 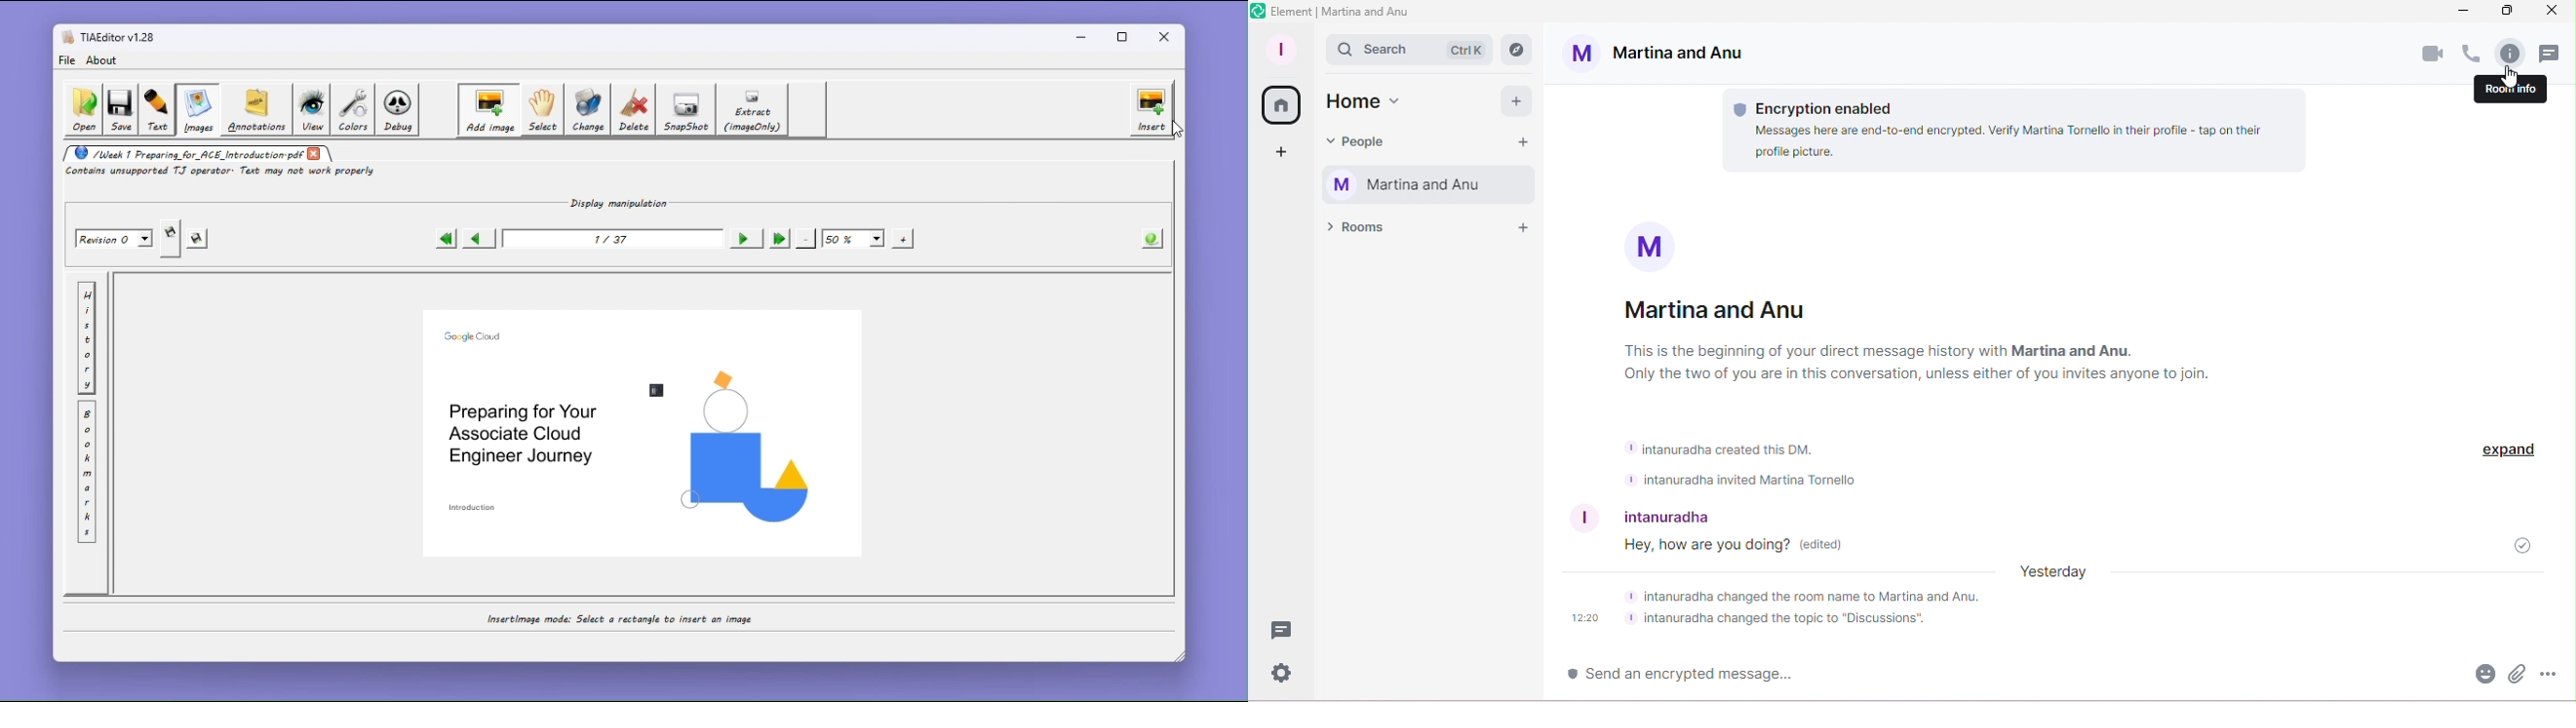 I want to click on intanuradha created this DM., so click(x=1723, y=447).